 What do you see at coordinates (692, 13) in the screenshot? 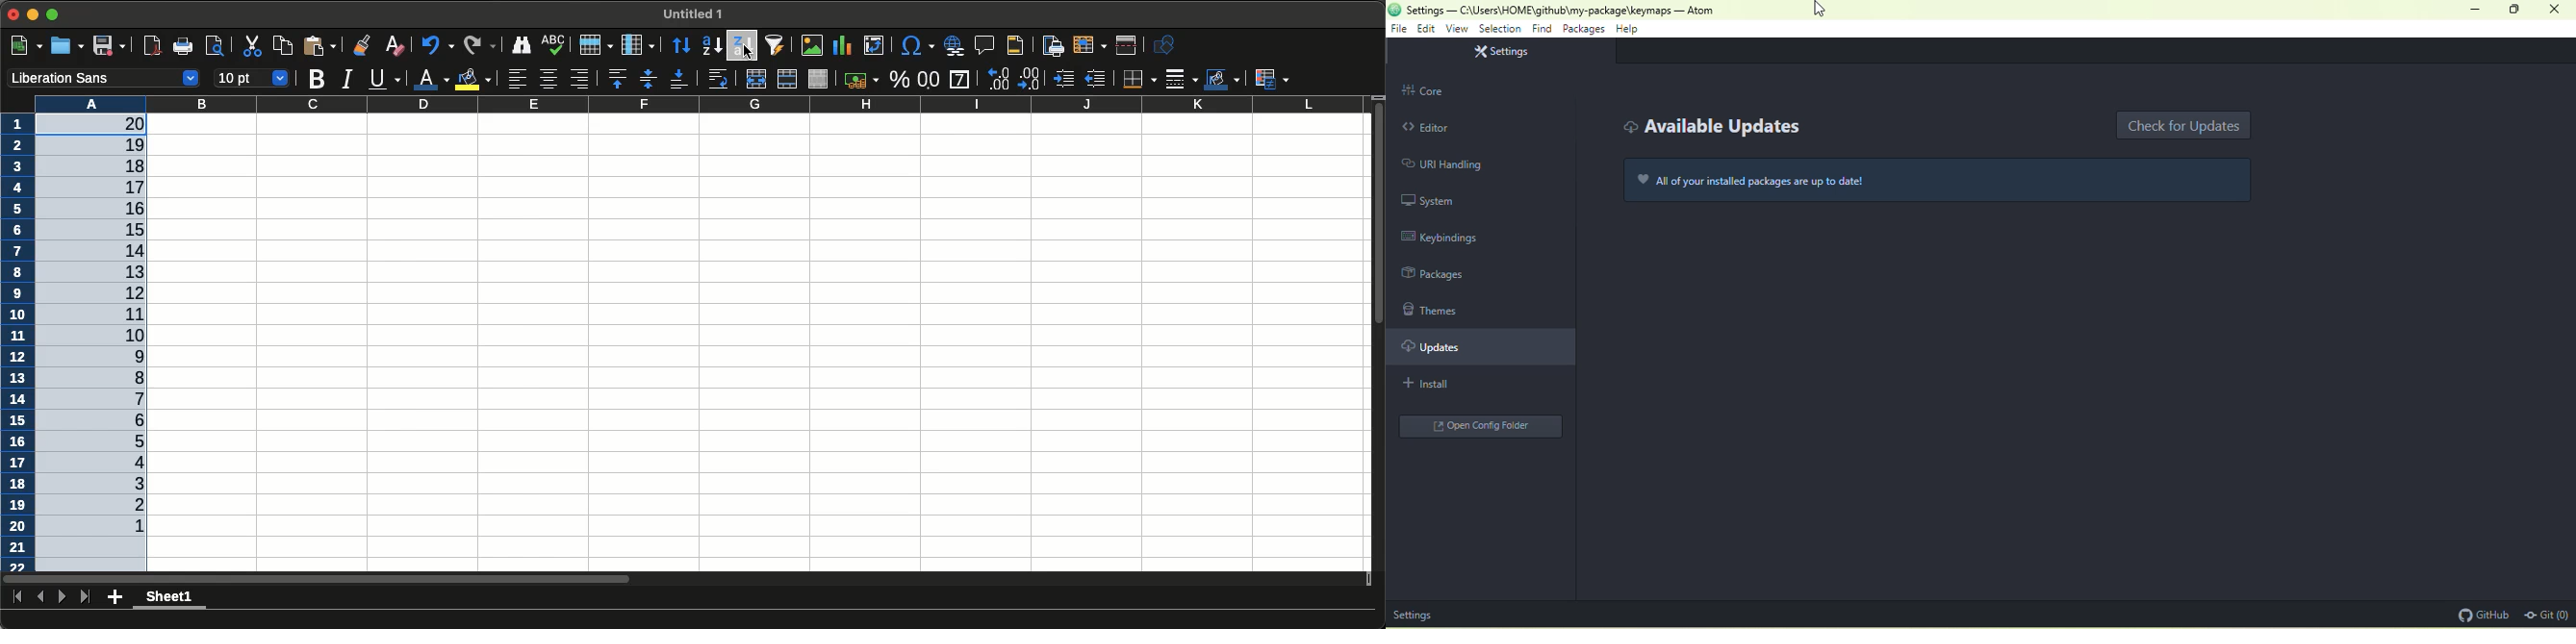
I see `File name` at bounding box center [692, 13].